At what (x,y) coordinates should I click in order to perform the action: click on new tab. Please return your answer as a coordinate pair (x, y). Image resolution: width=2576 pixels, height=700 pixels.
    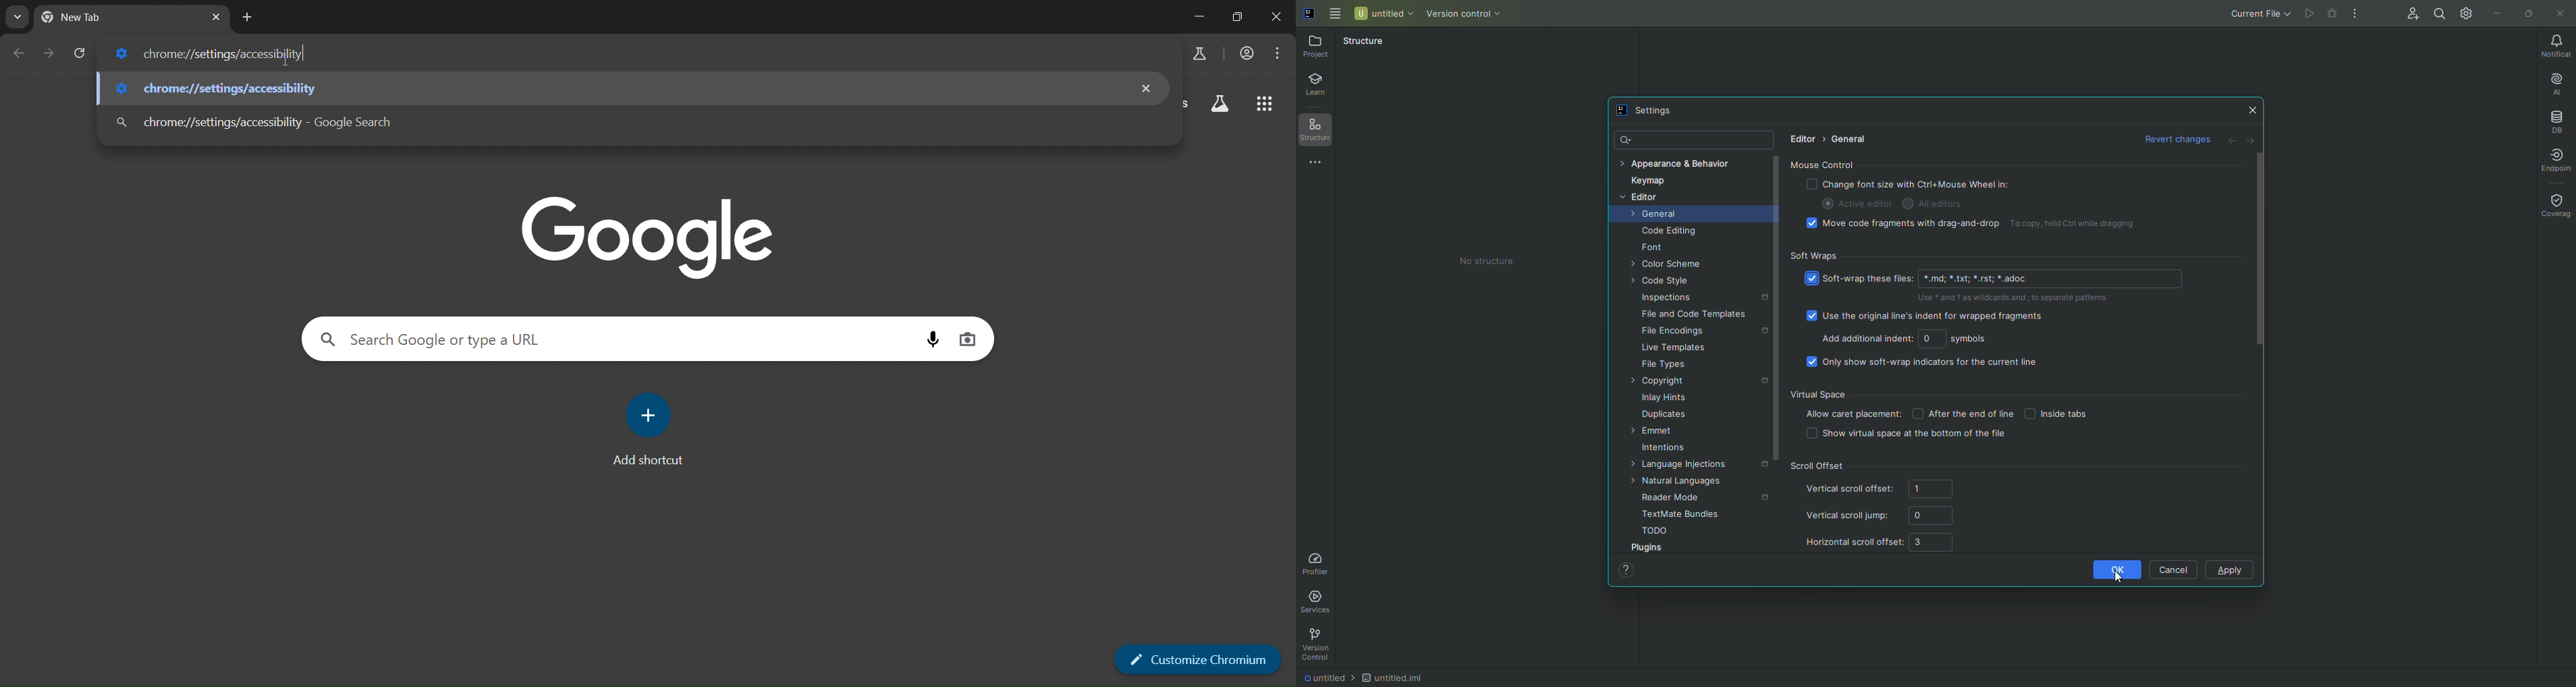
    Looking at the image, I should click on (247, 19).